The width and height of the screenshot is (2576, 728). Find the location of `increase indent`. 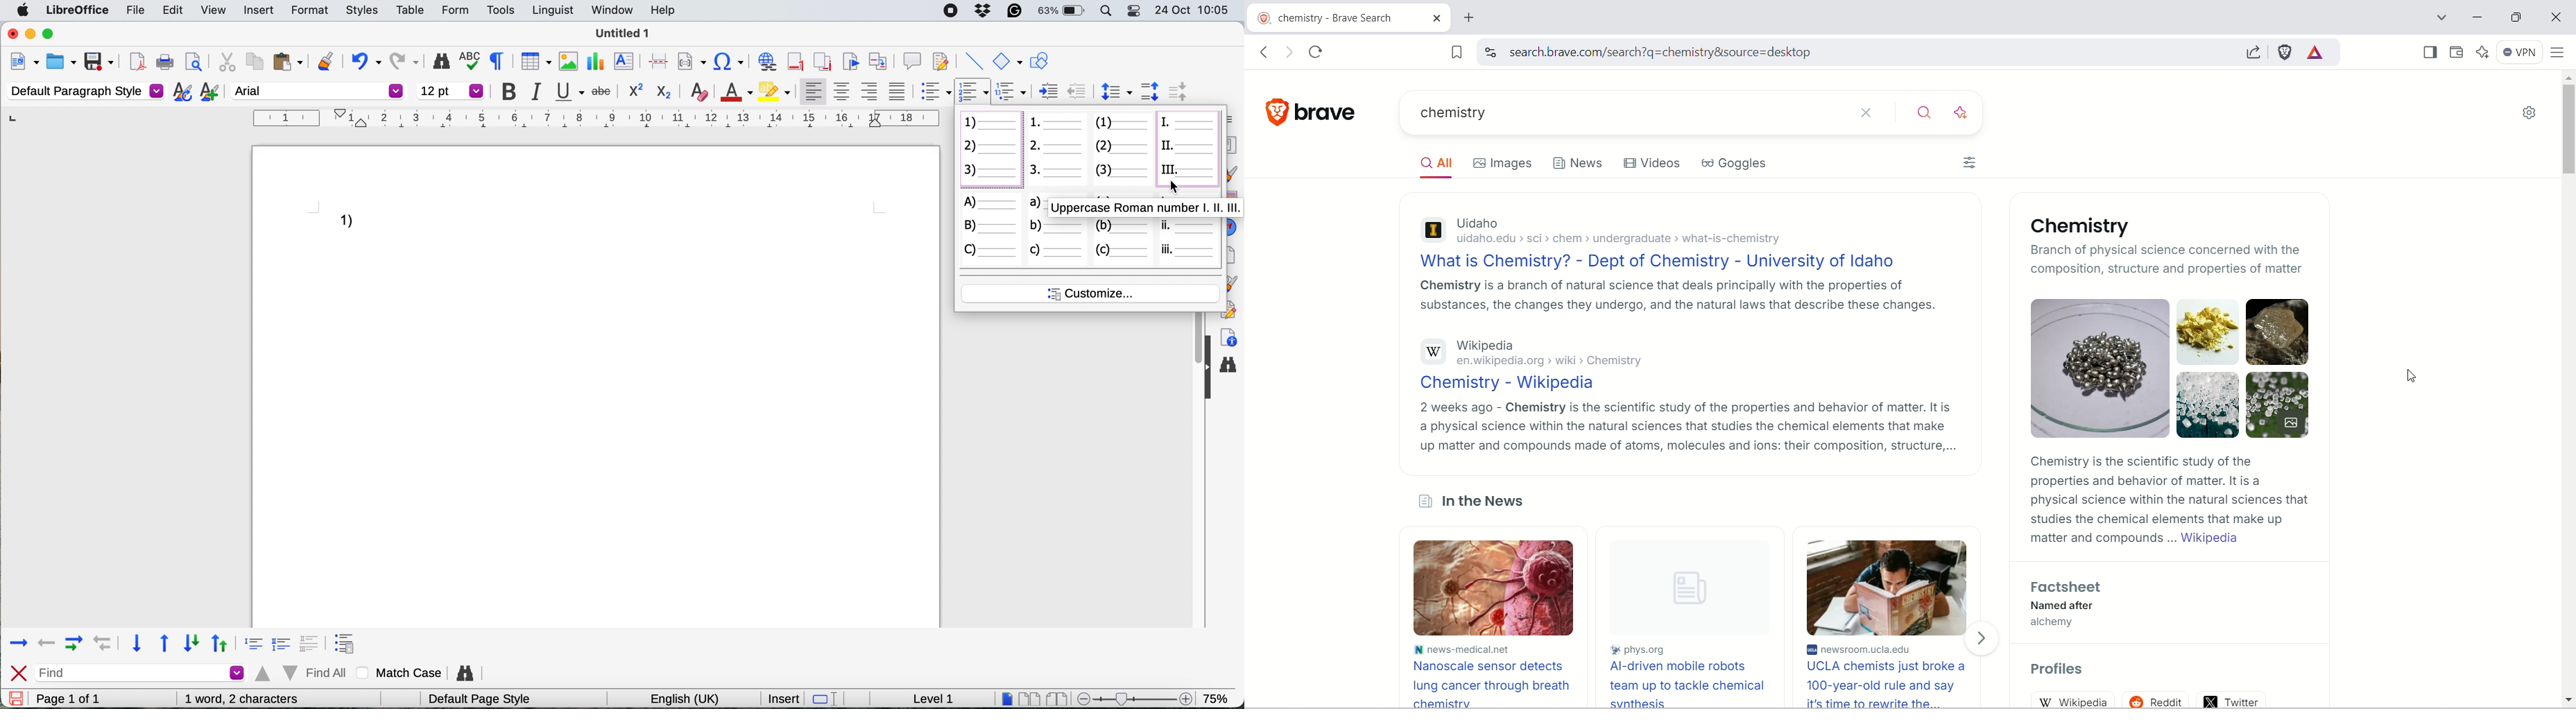

increase indent is located at coordinates (1078, 90).